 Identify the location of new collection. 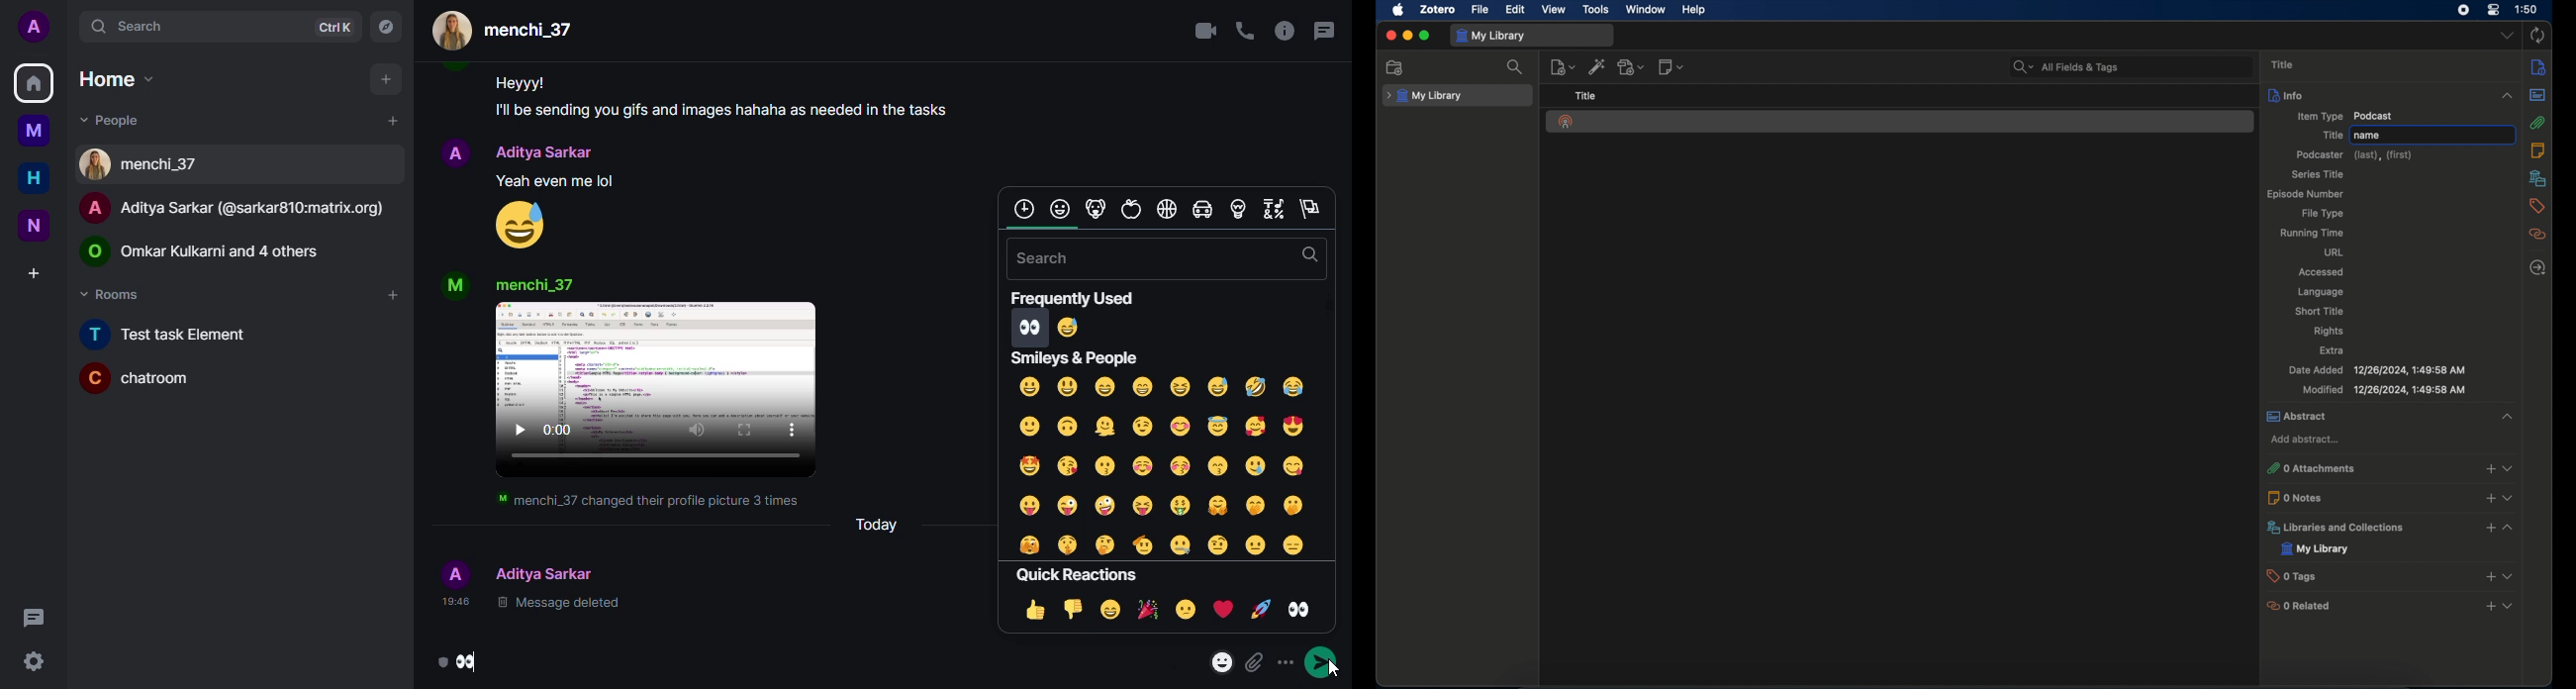
(1397, 68).